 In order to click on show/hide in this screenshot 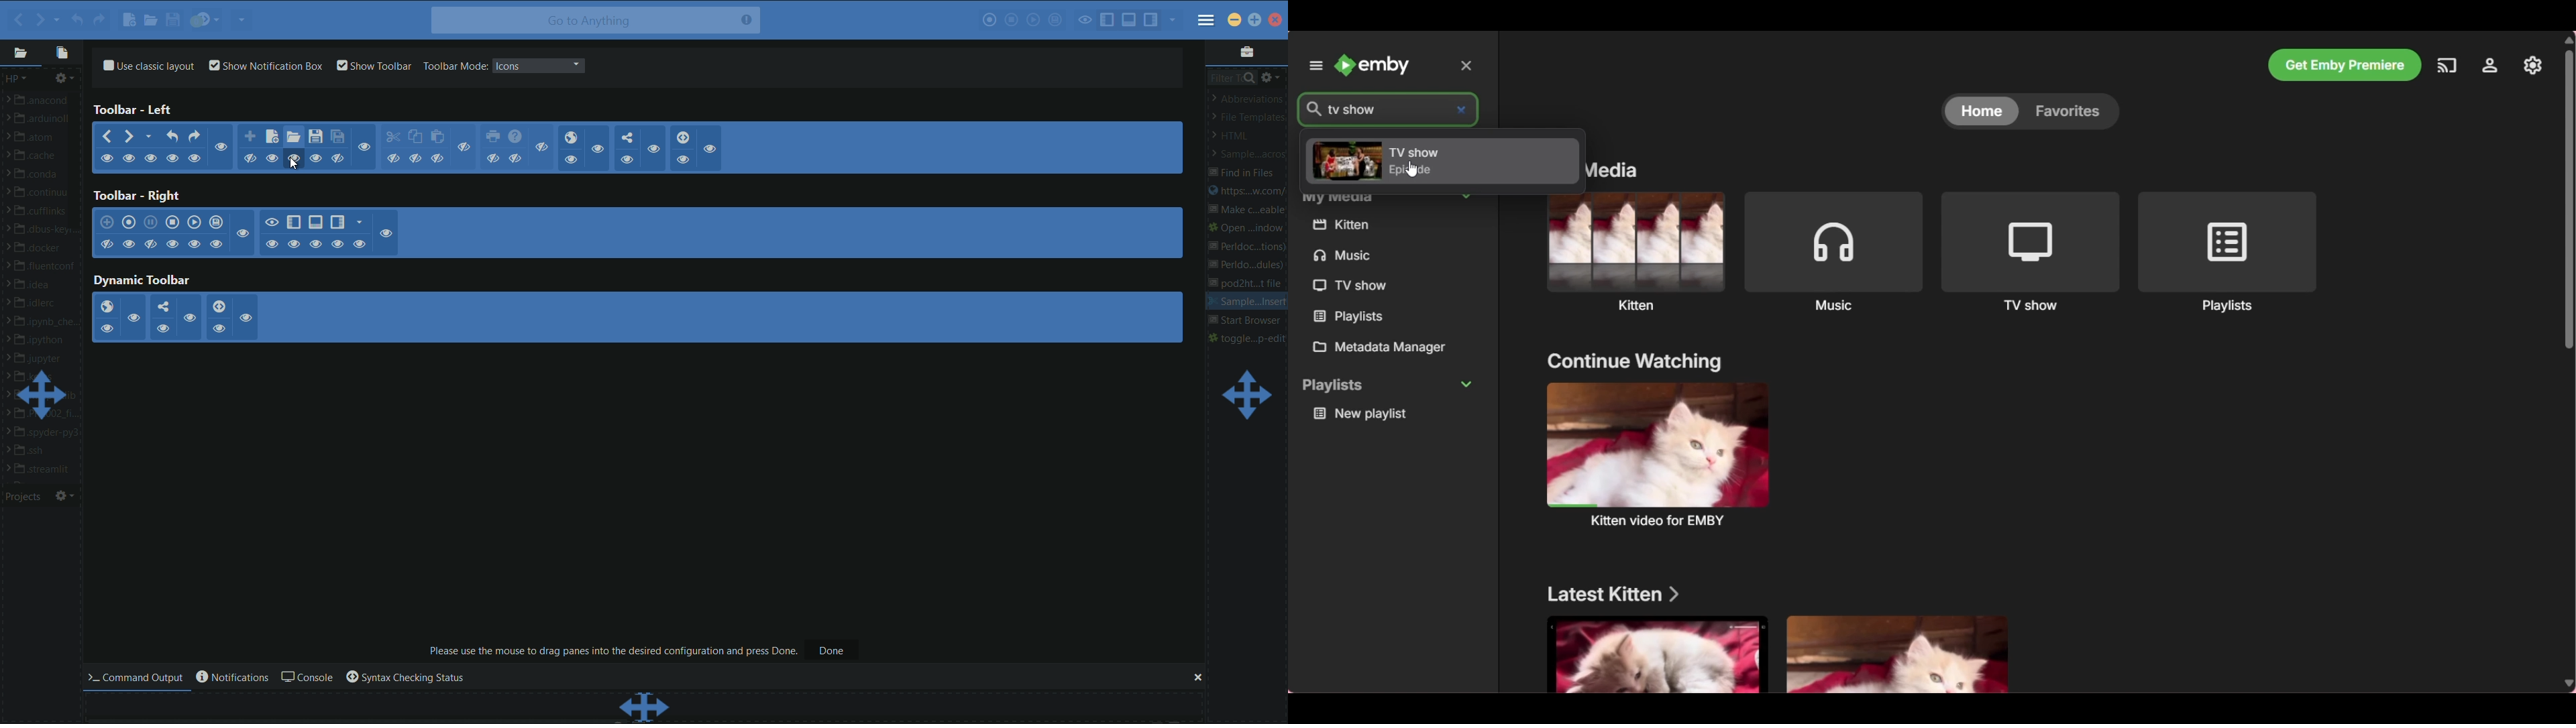, I will do `click(599, 150)`.